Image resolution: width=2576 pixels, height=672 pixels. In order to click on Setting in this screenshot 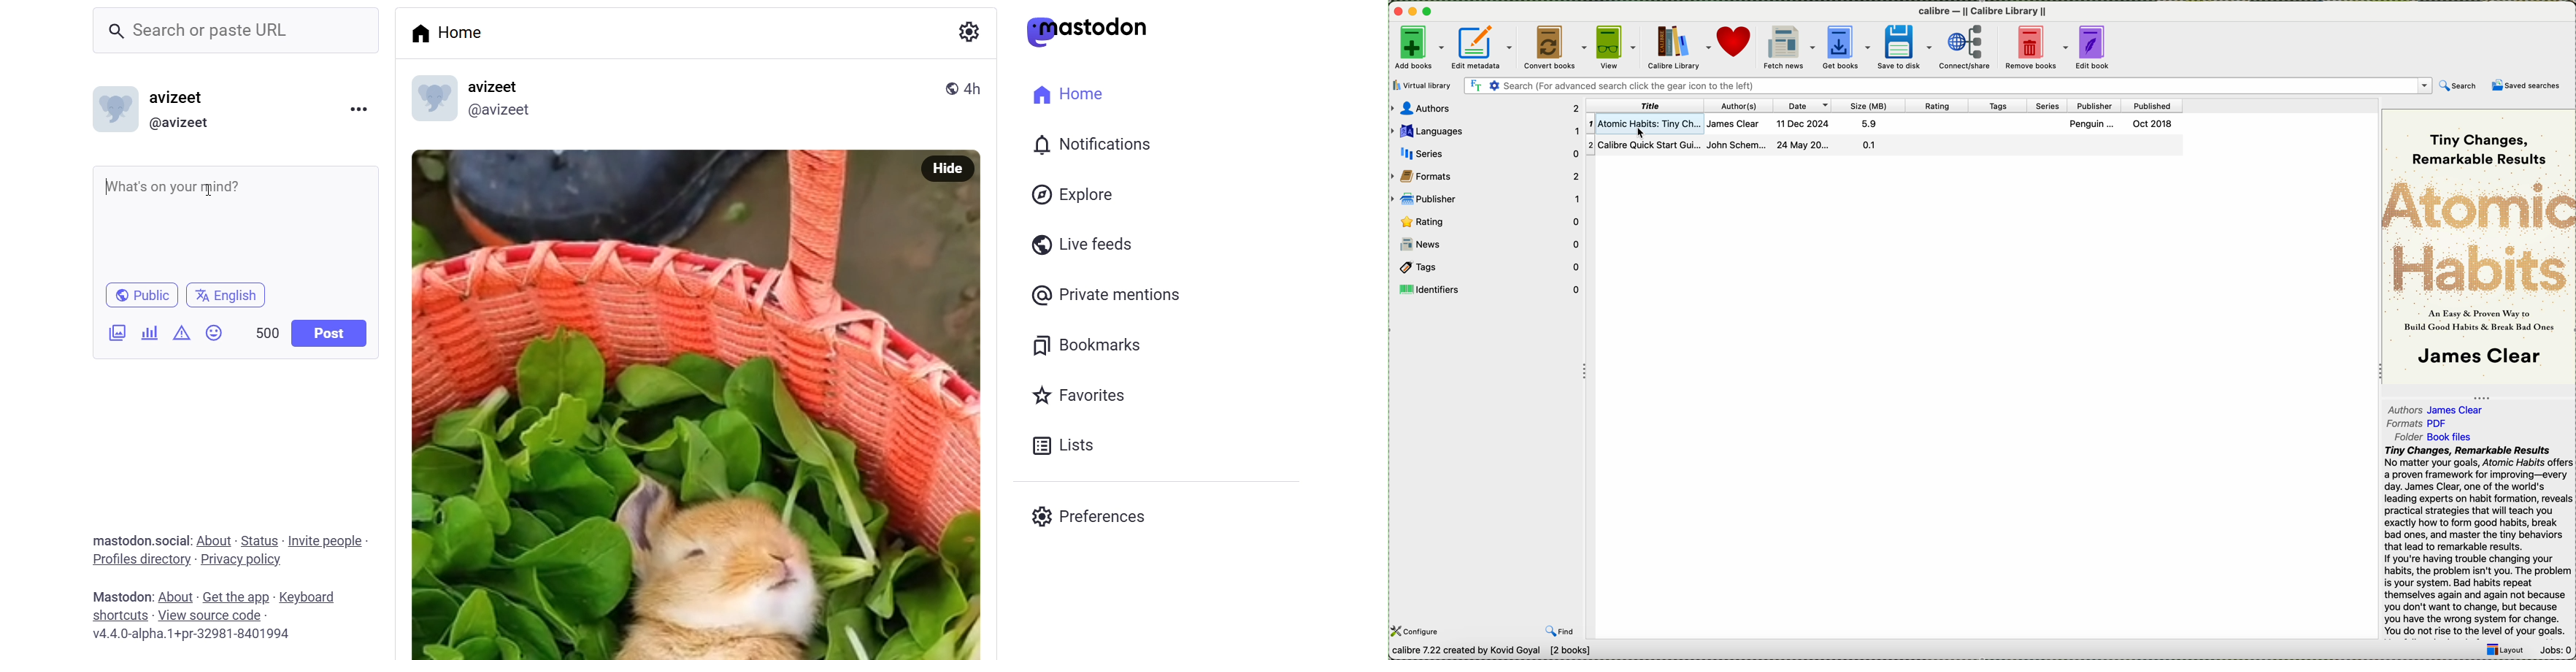, I will do `click(969, 31)`.